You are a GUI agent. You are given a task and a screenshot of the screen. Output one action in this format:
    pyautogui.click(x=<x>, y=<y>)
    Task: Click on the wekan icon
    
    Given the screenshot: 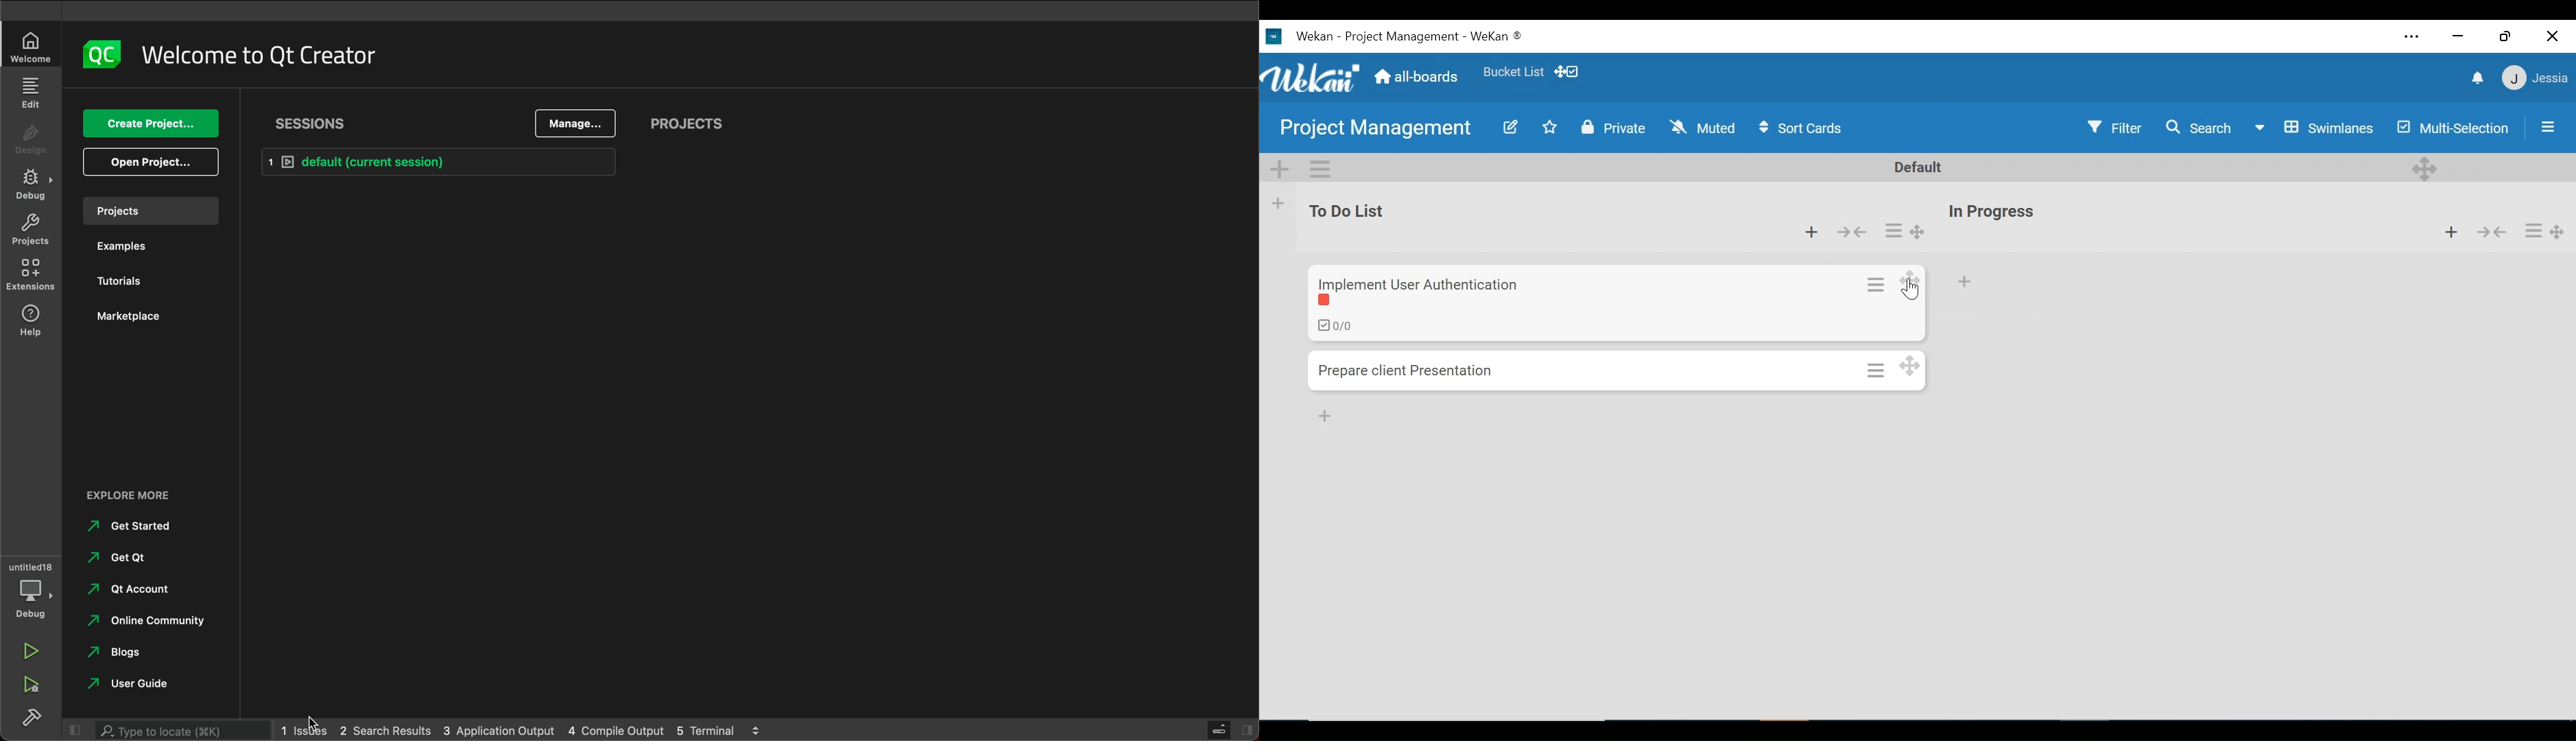 What is the action you would take?
    pyautogui.click(x=1277, y=36)
    